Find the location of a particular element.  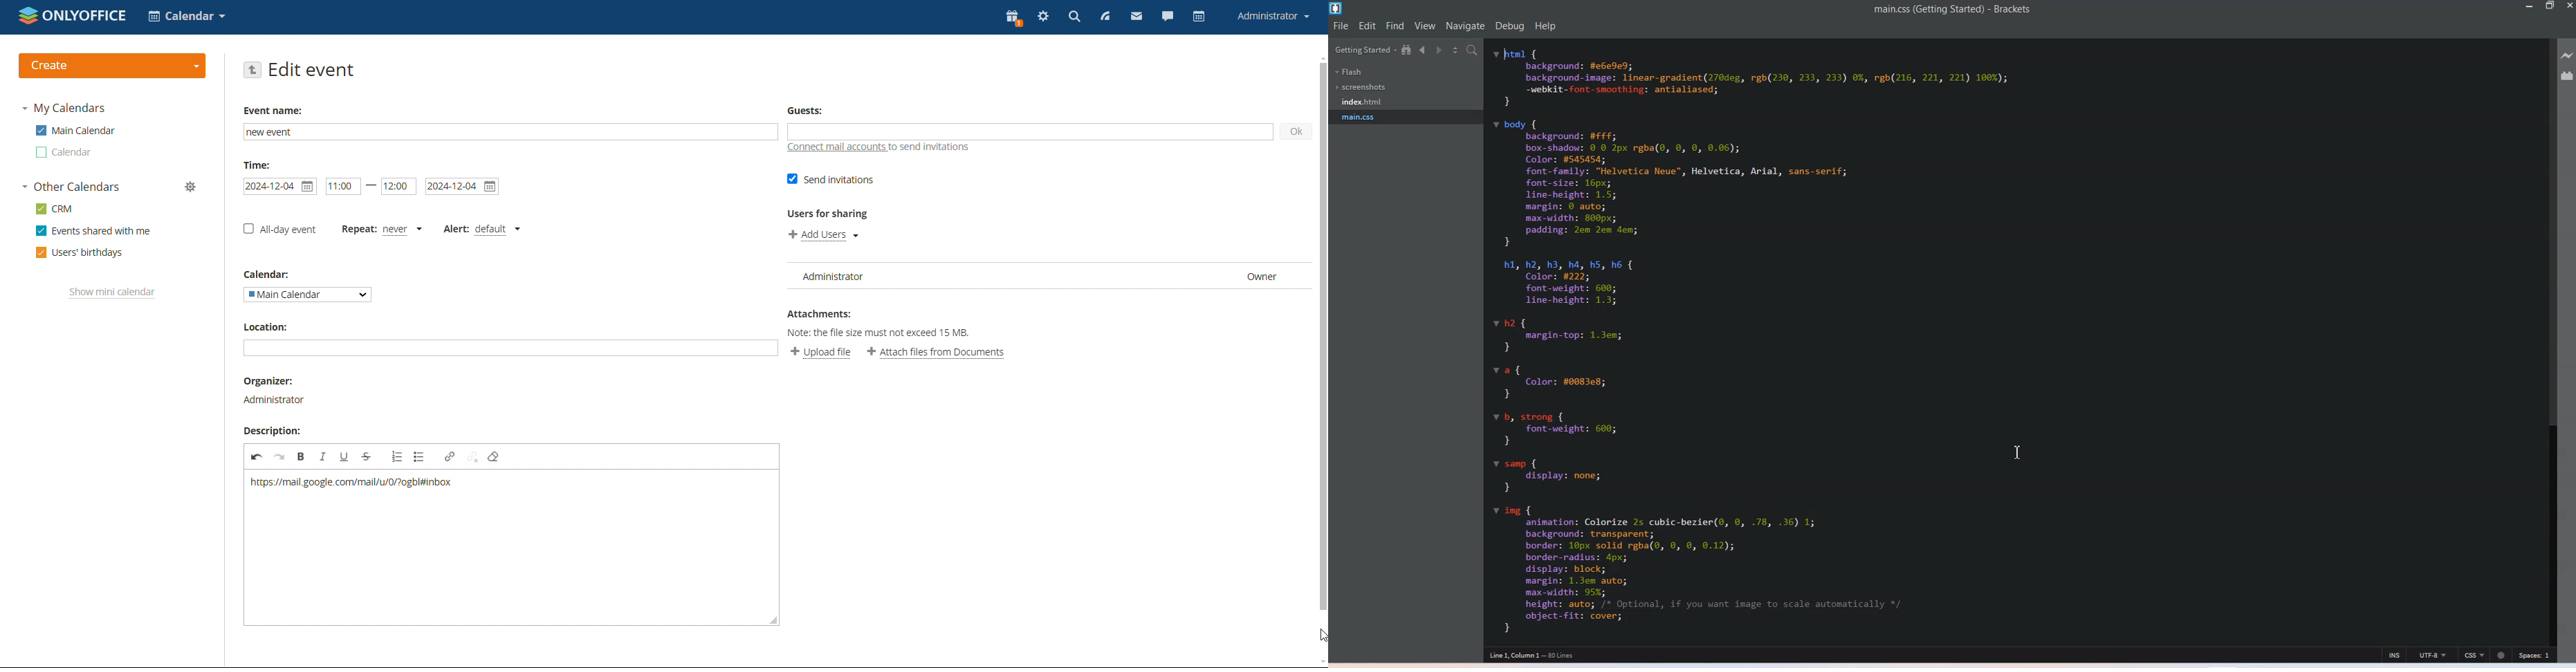

italic is located at coordinates (322, 456).